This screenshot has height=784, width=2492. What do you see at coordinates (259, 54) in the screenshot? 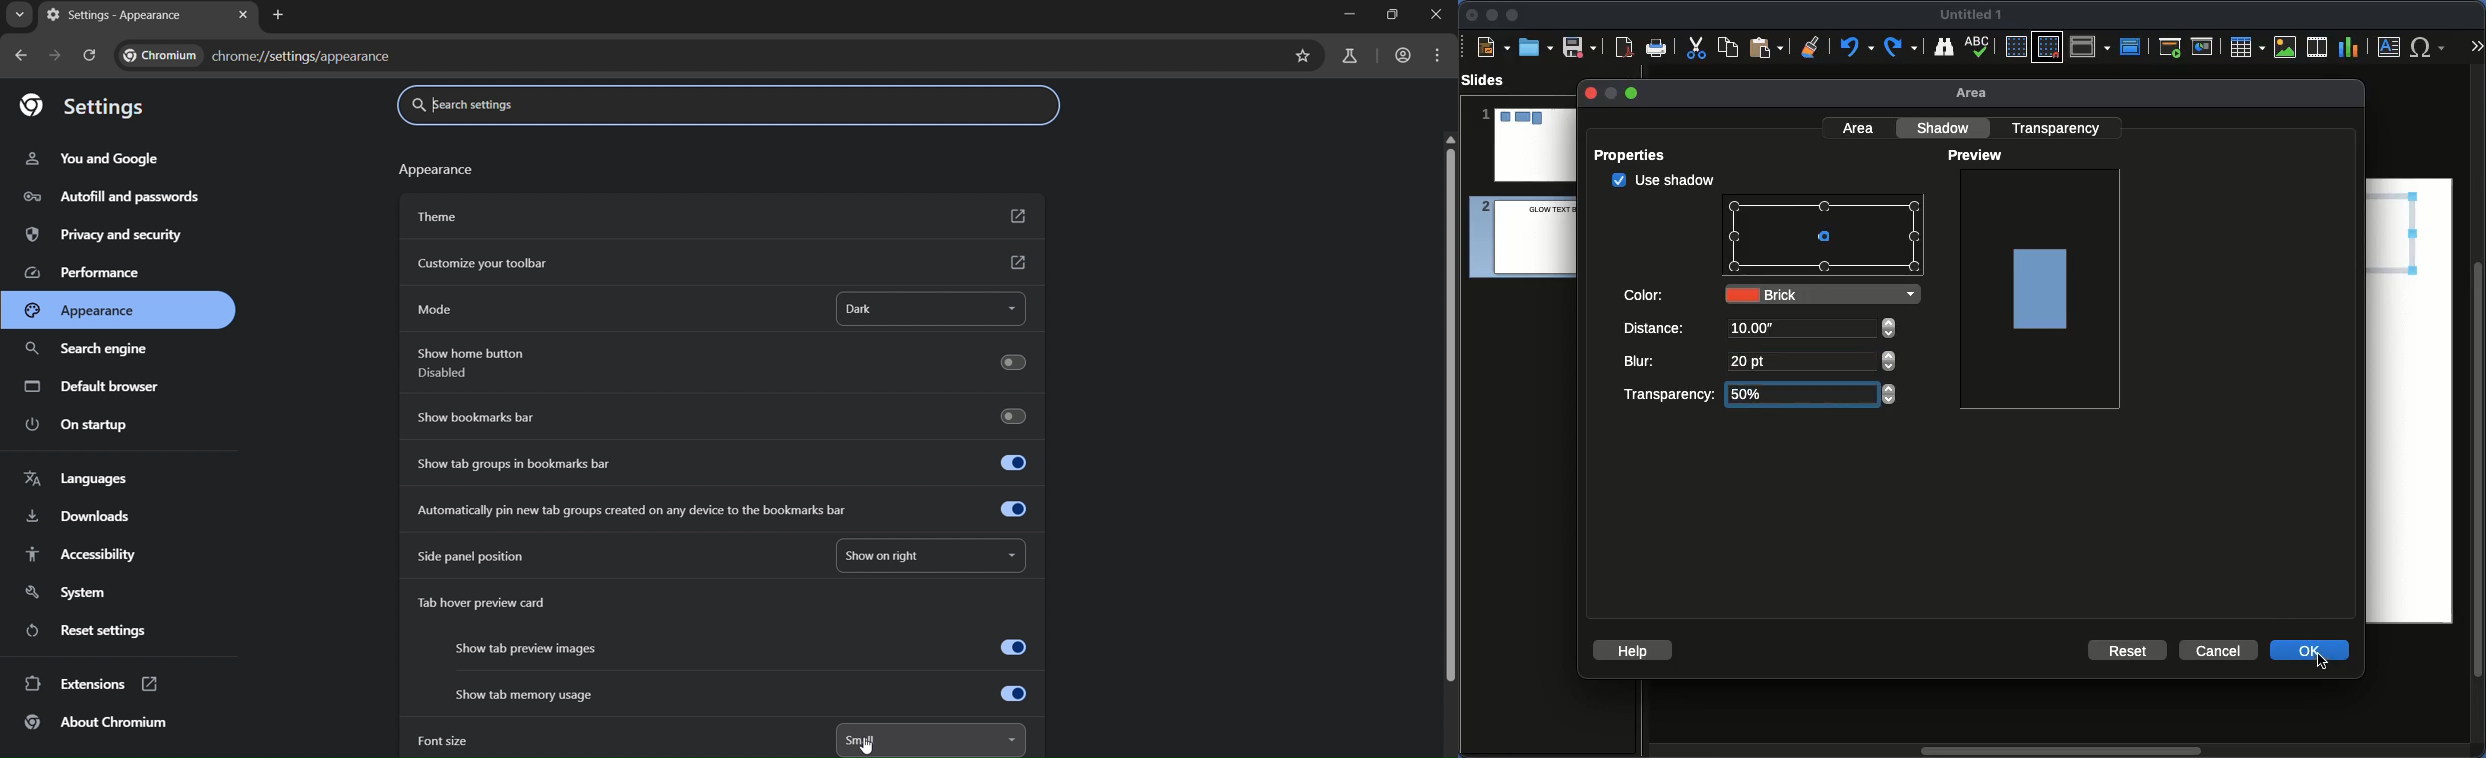
I see `text` at bounding box center [259, 54].